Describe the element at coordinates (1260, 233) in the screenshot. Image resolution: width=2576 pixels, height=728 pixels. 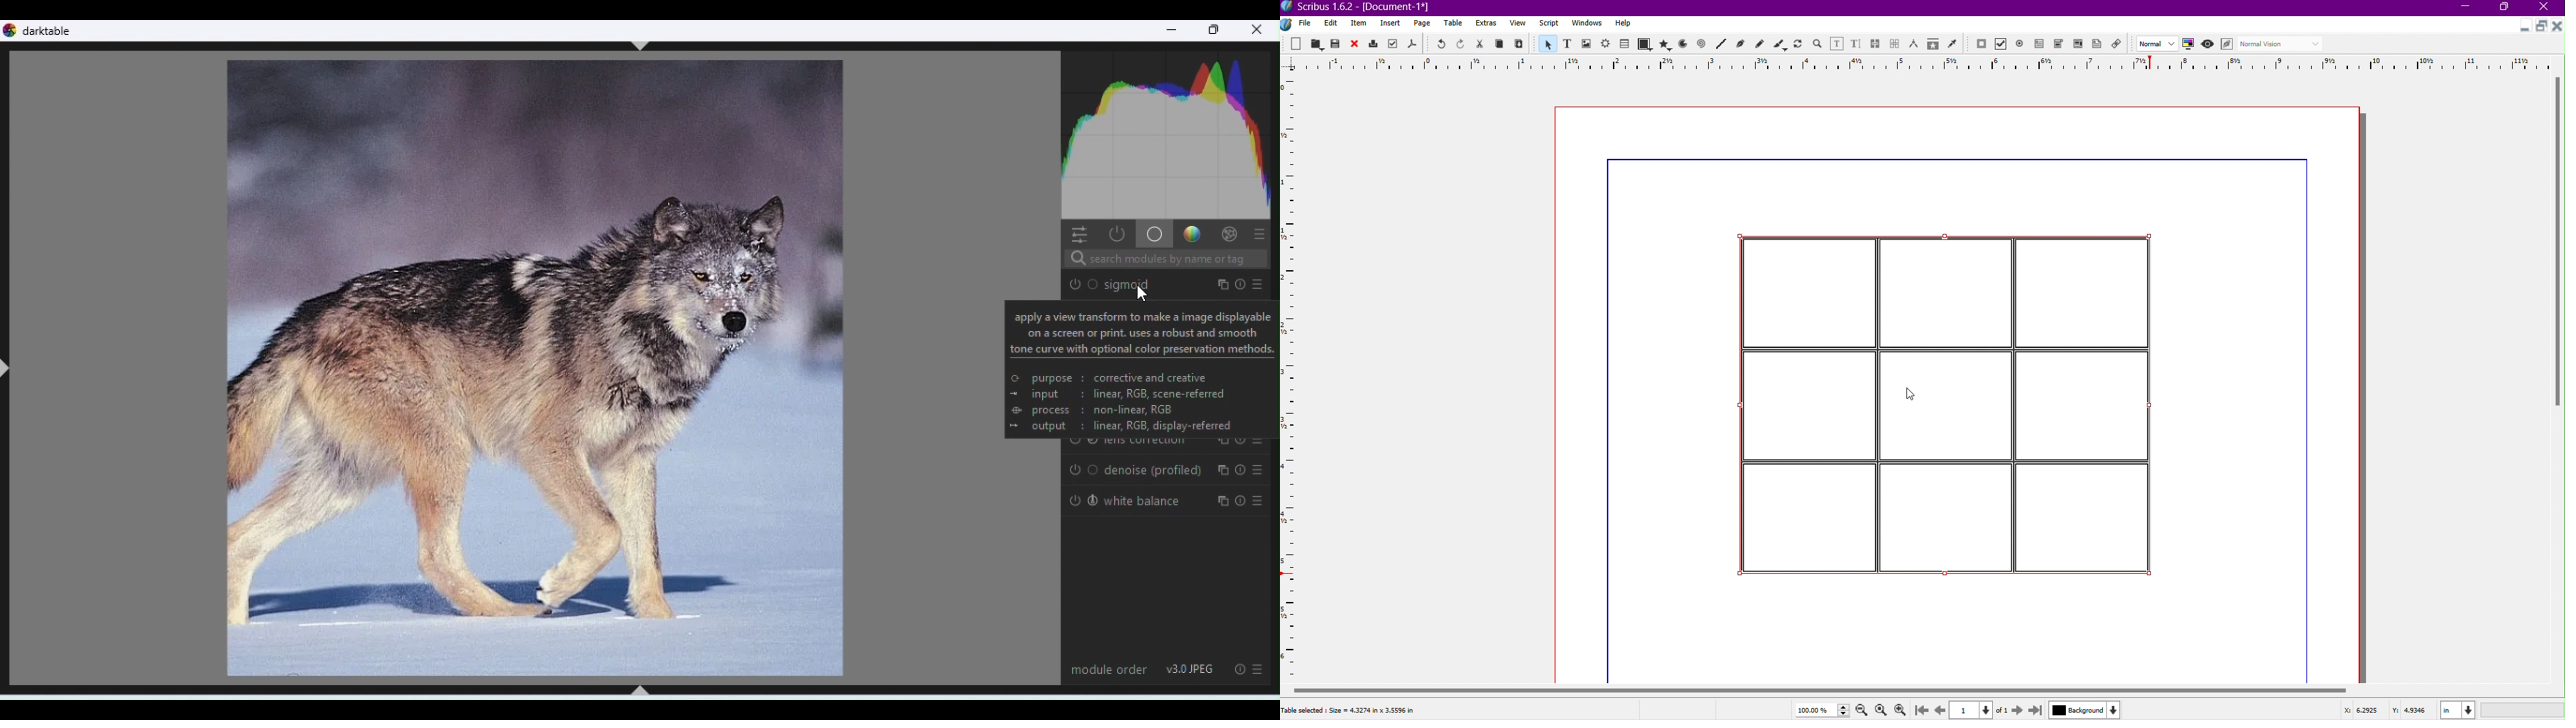
I see `Preset ` at that location.